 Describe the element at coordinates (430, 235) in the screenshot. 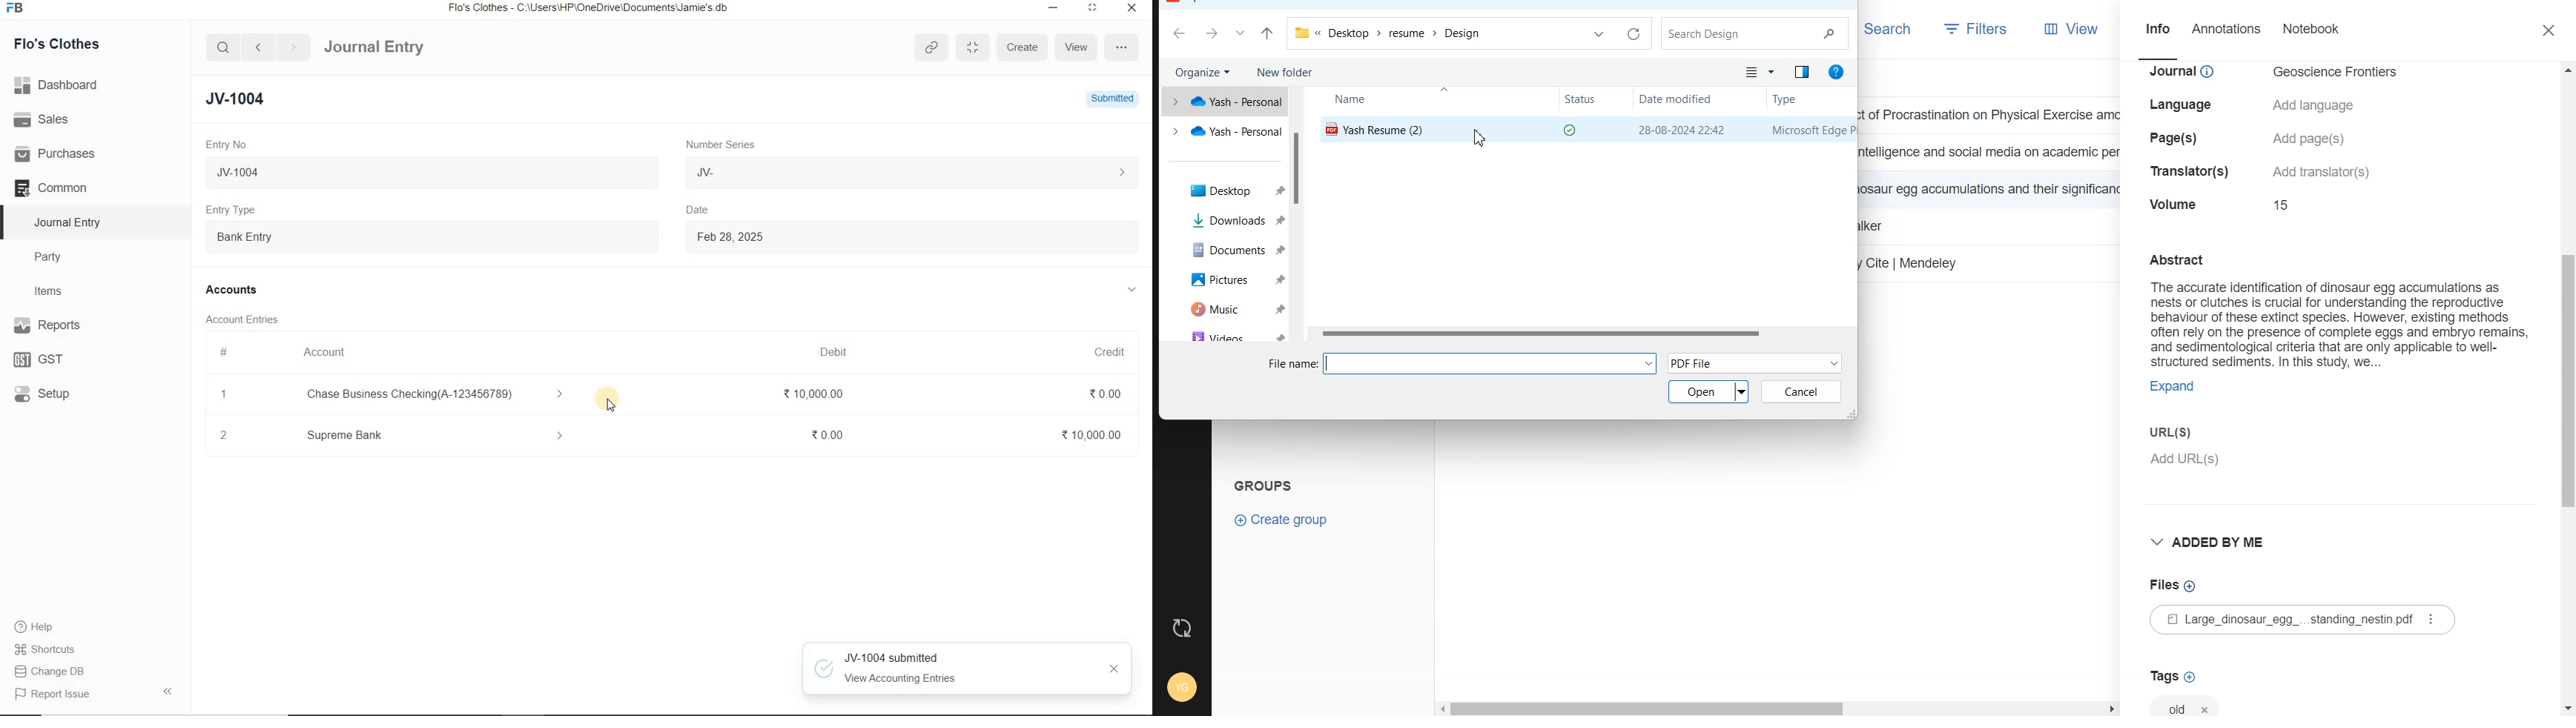

I see `Entry Type` at that location.